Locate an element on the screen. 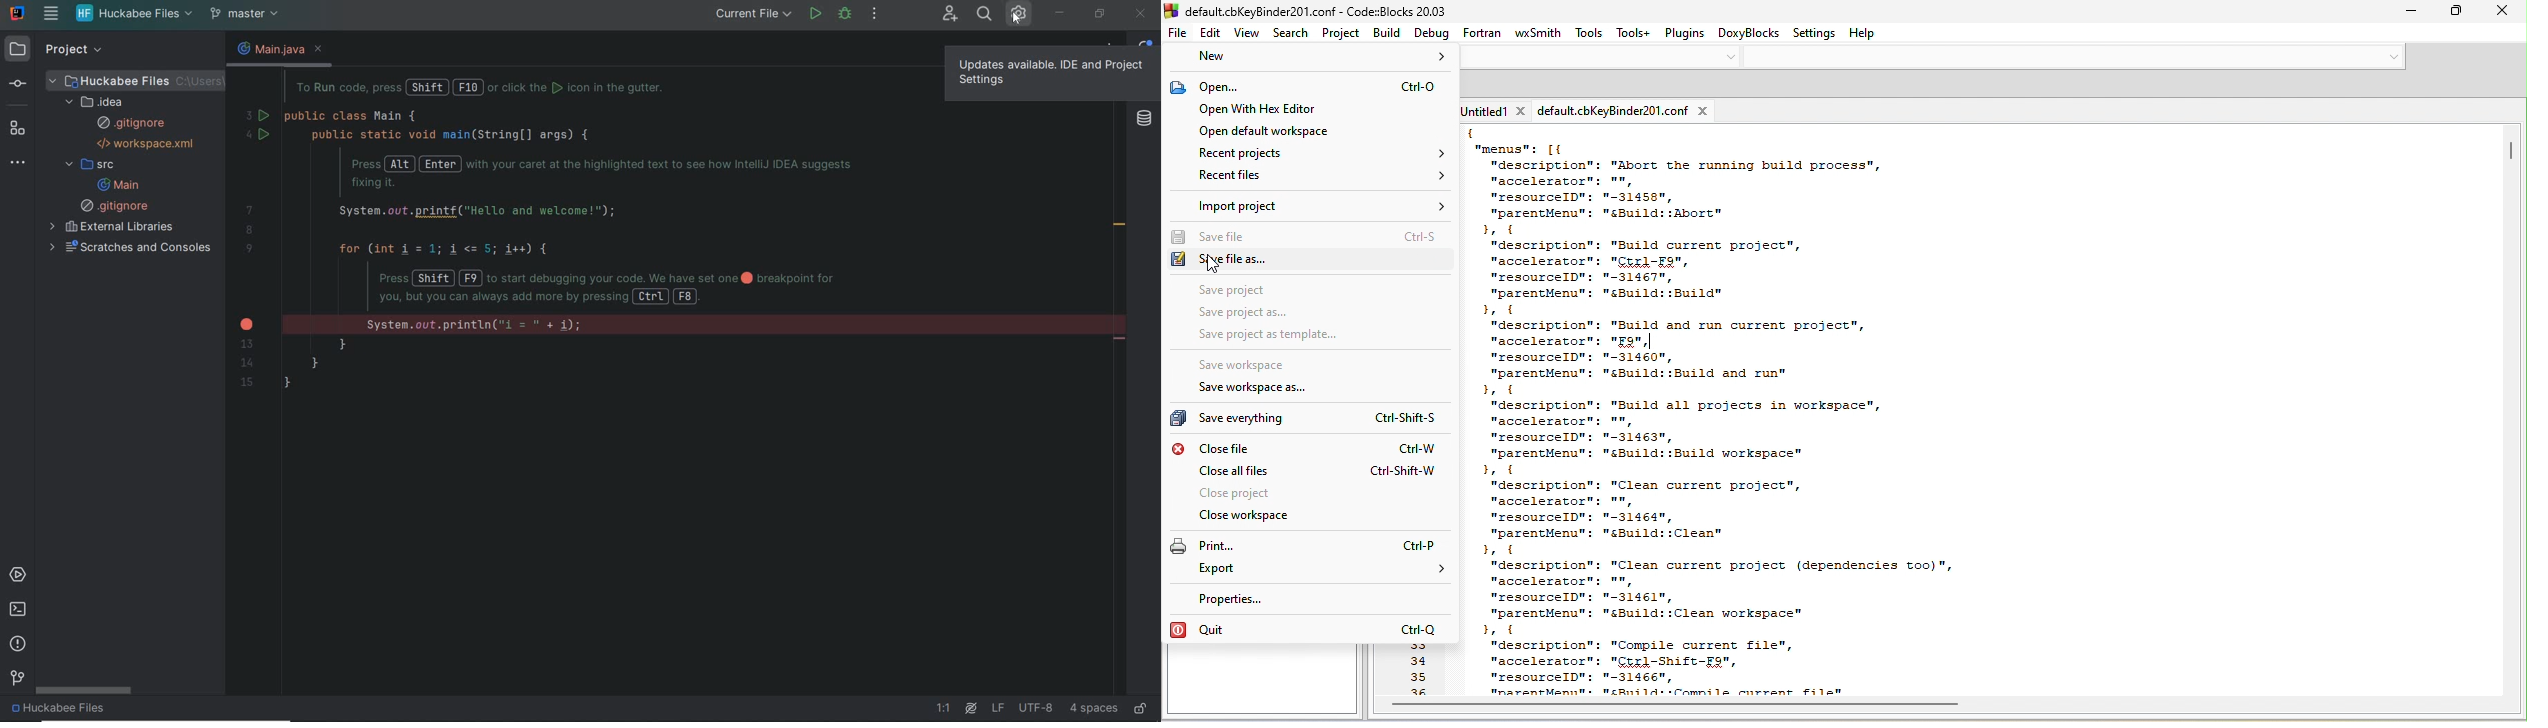  save project as is located at coordinates (1278, 313).